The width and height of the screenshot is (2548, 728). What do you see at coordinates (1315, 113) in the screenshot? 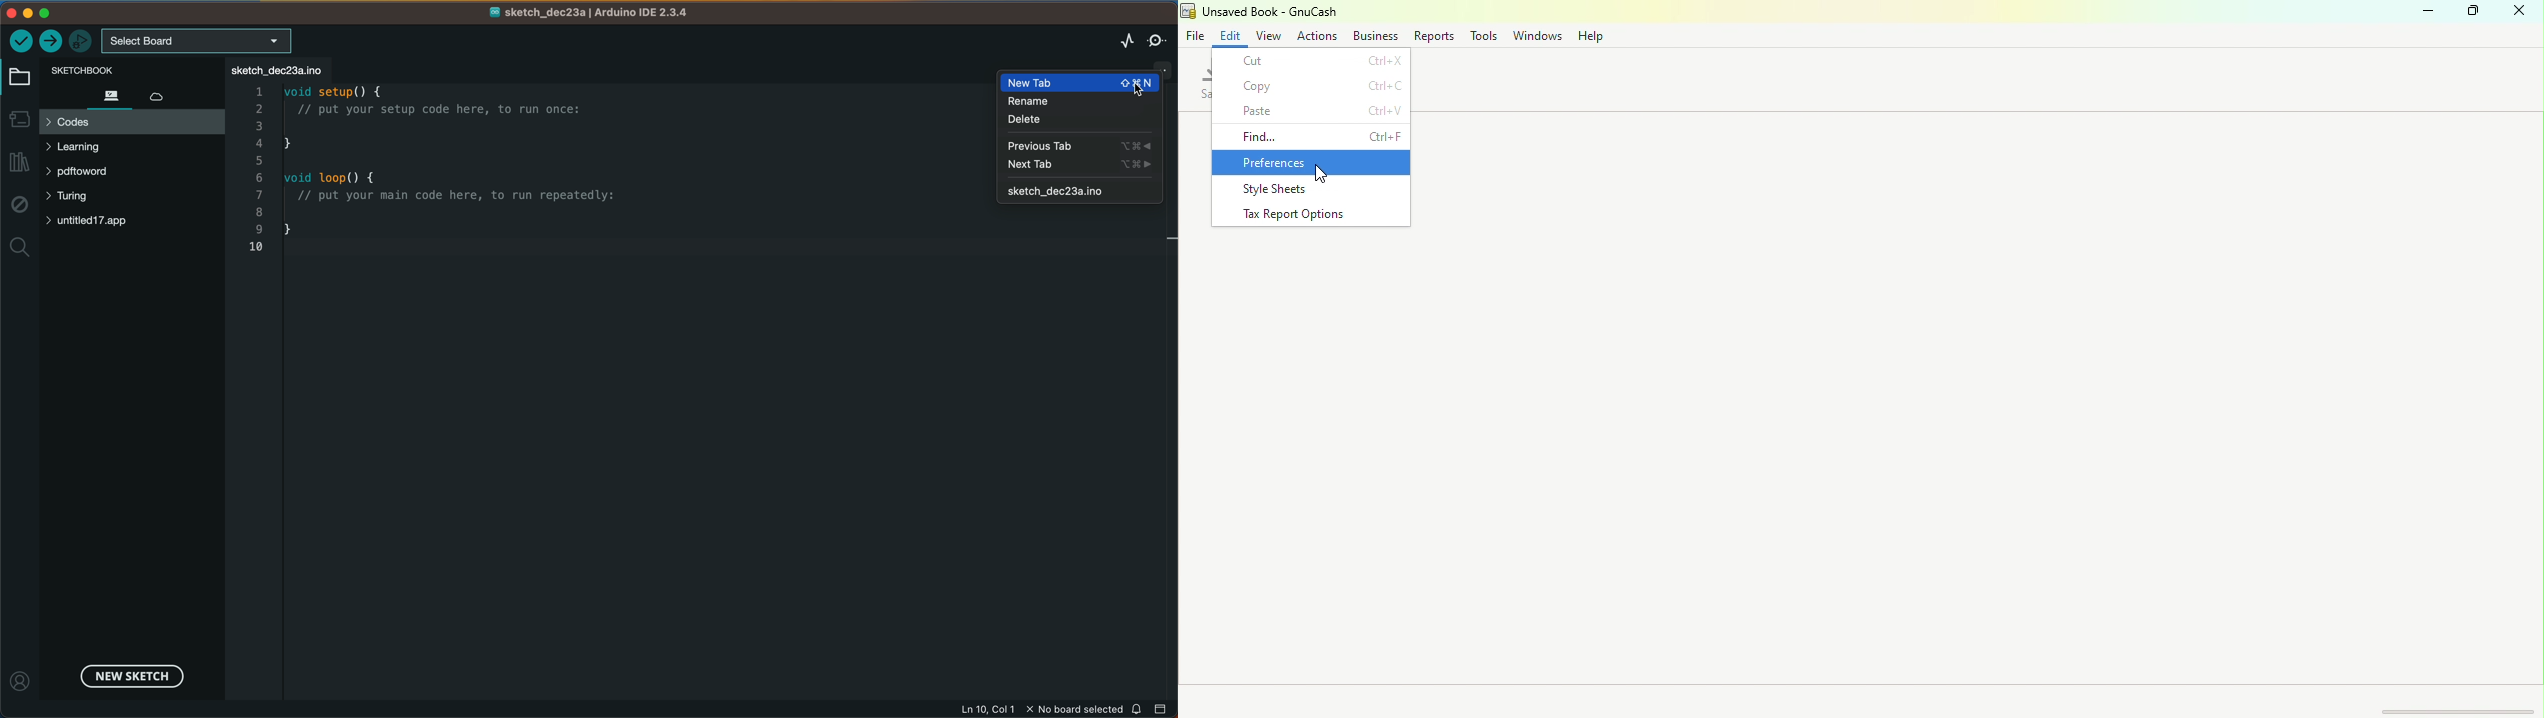
I see `Paste` at bounding box center [1315, 113].